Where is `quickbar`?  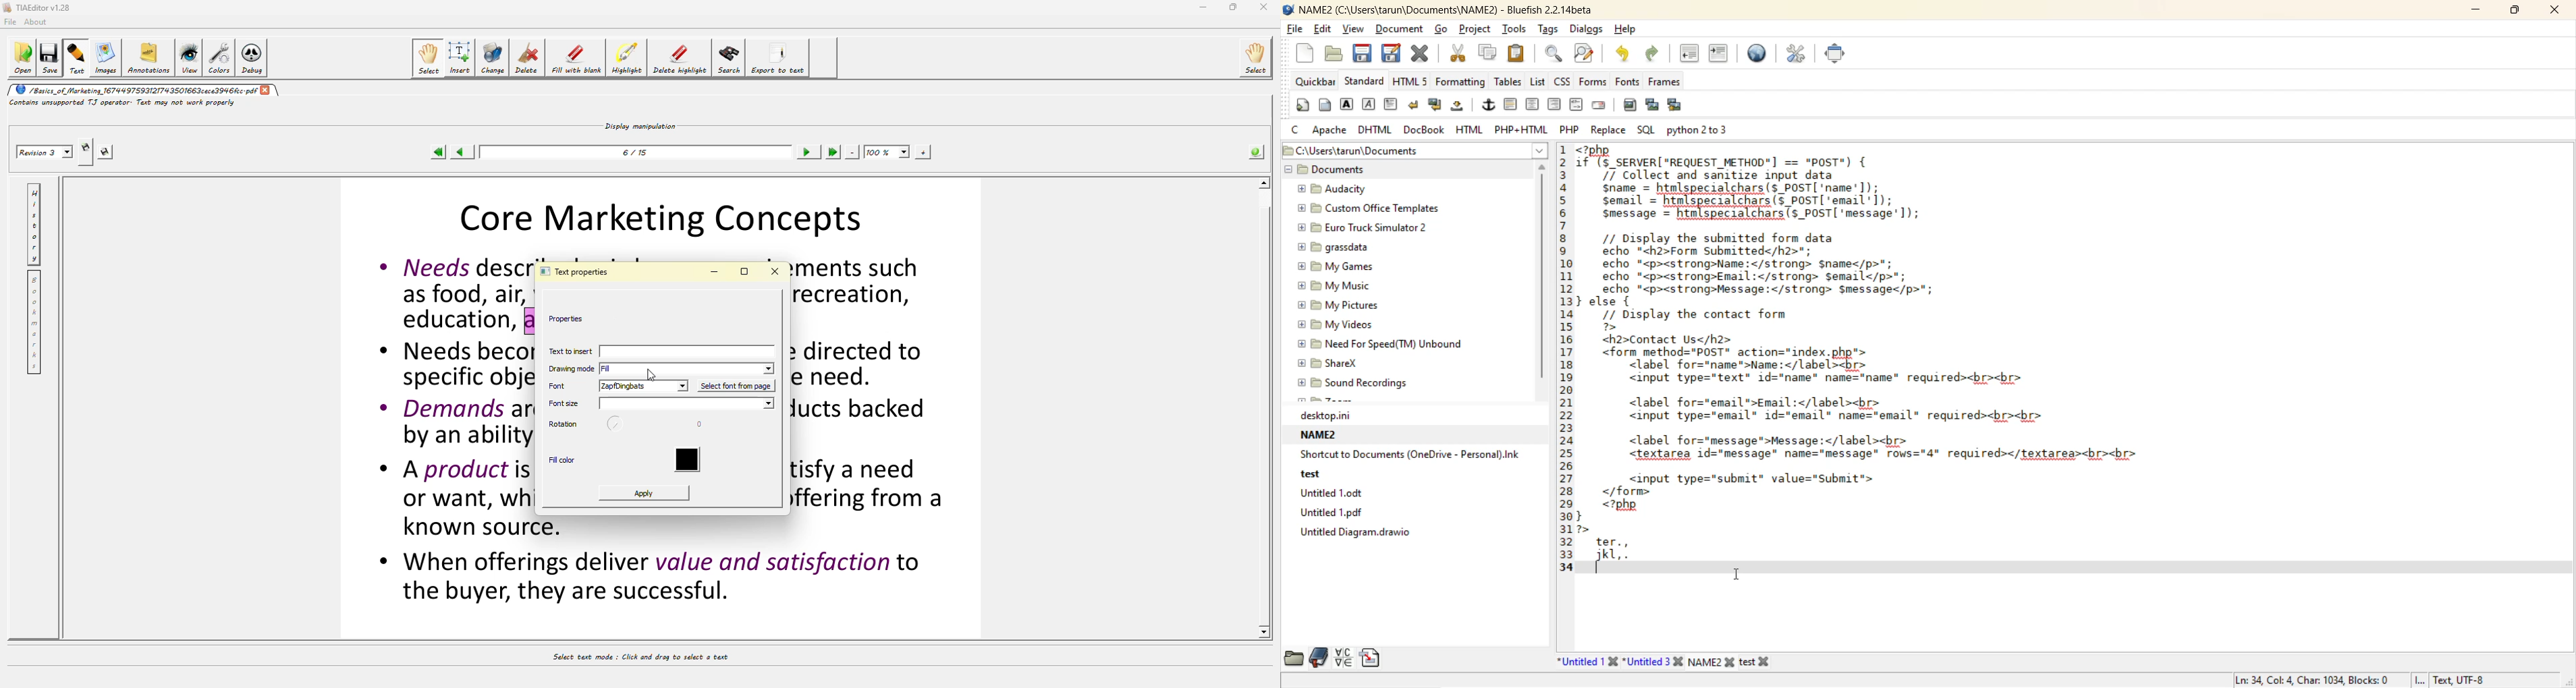 quickbar is located at coordinates (1316, 82).